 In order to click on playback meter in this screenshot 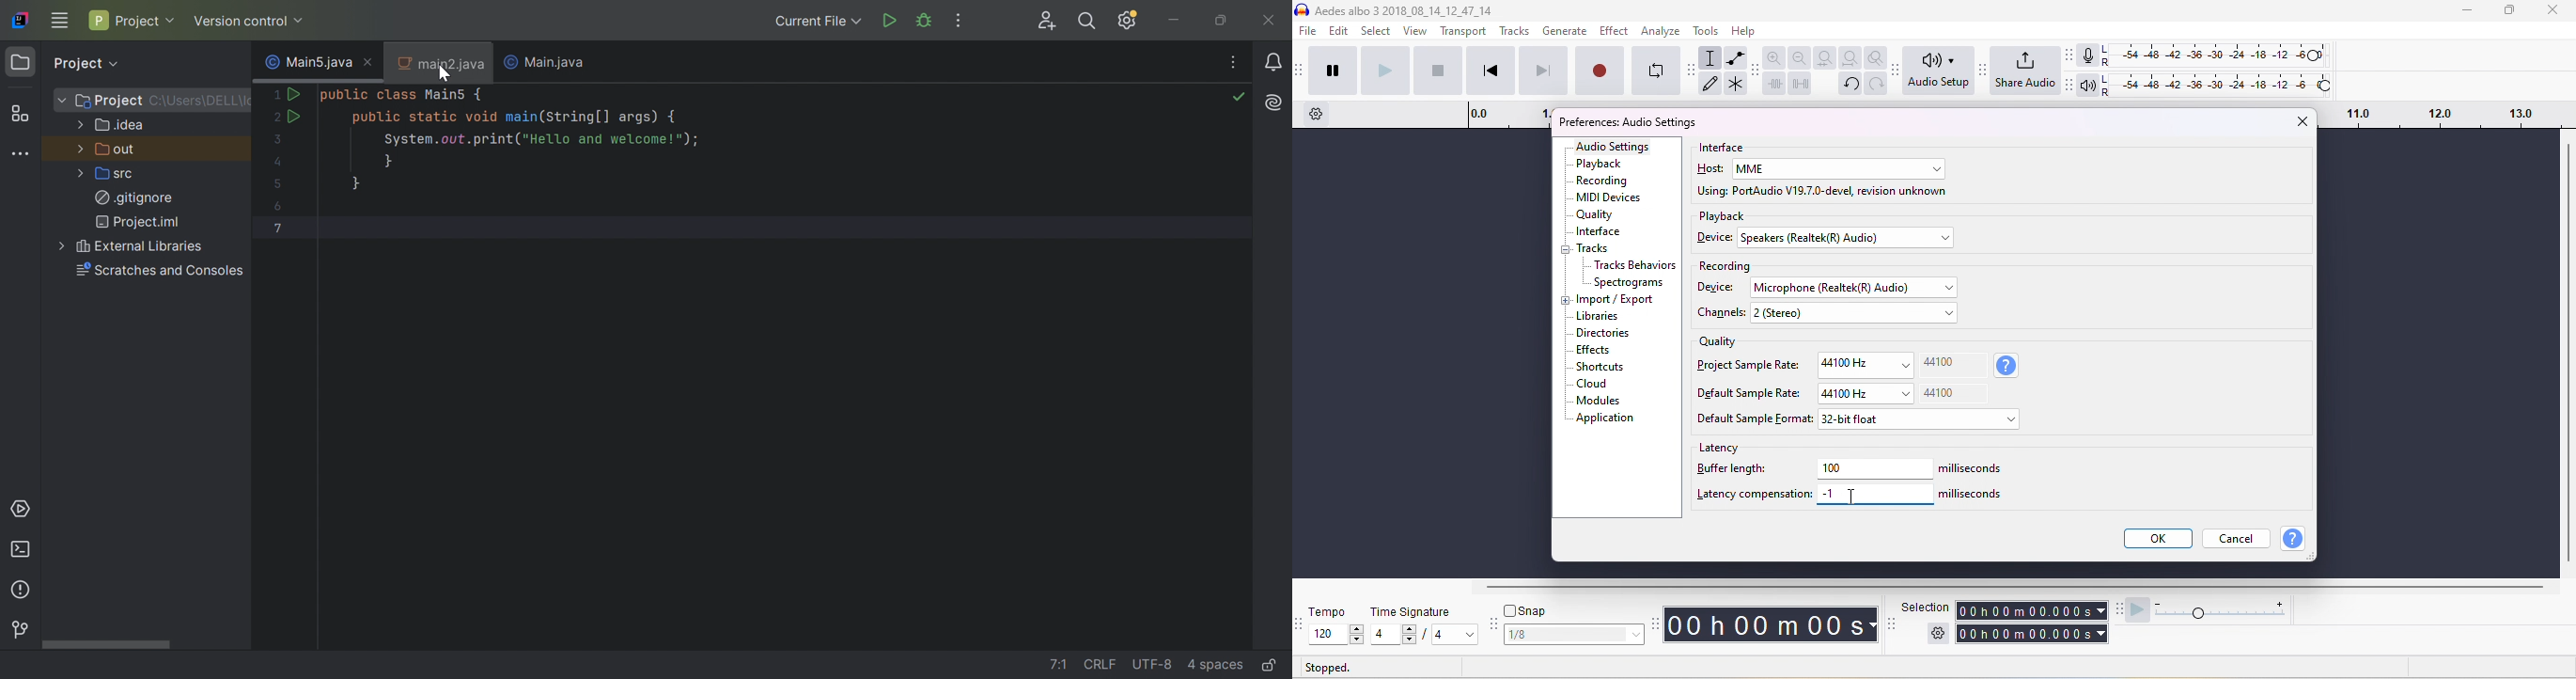, I will do `click(2090, 86)`.